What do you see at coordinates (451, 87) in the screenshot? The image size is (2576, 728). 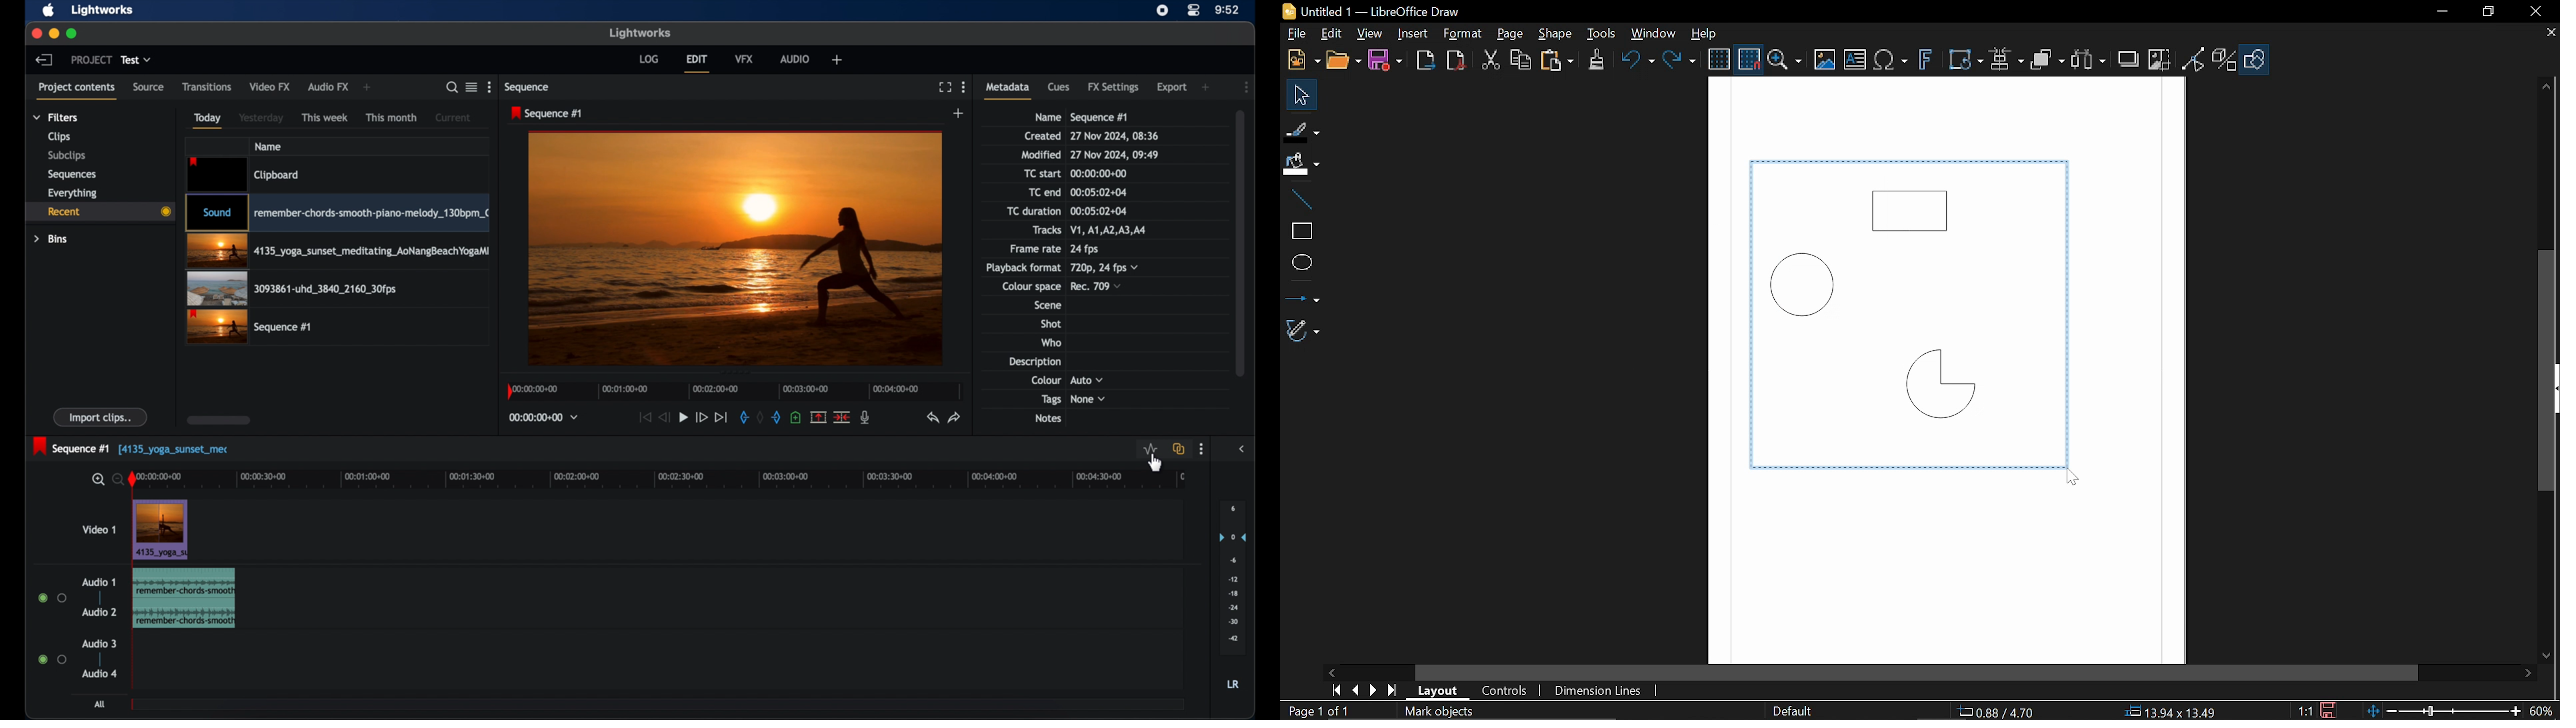 I see `search` at bounding box center [451, 87].